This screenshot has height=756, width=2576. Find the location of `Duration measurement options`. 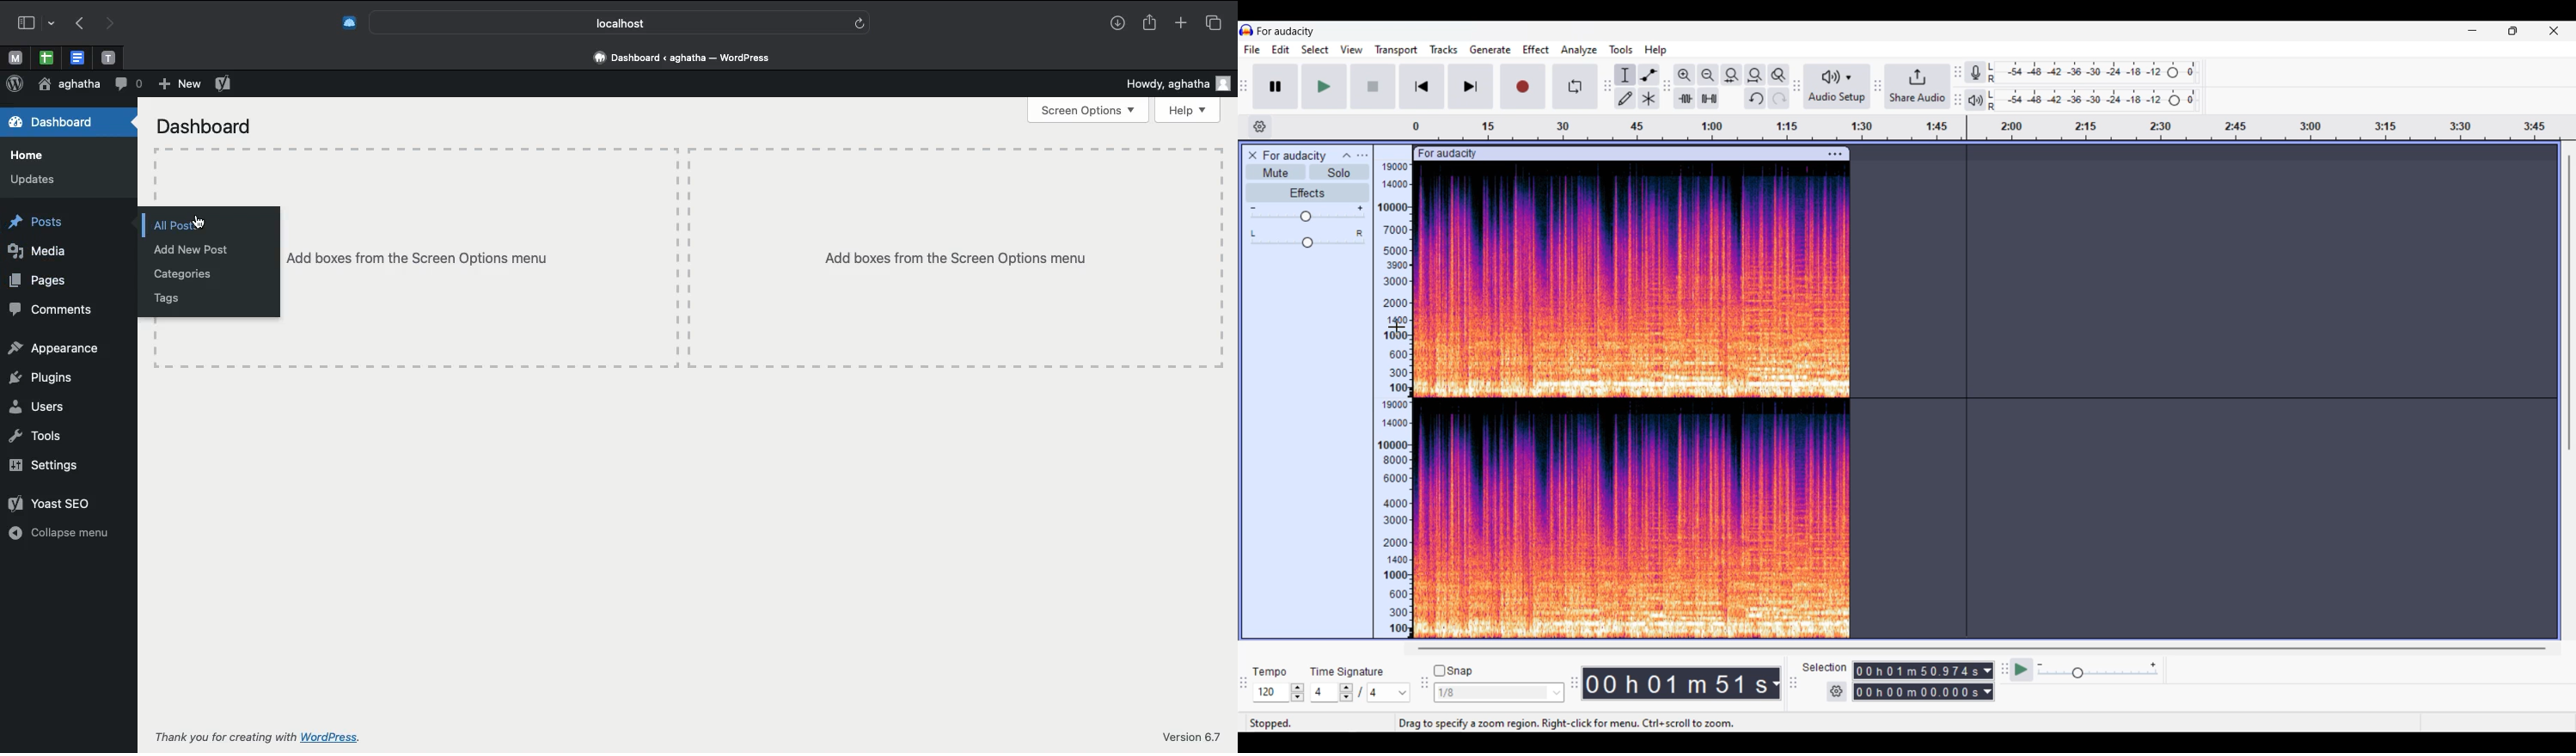

Duration measurement options is located at coordinates (1988, 681).